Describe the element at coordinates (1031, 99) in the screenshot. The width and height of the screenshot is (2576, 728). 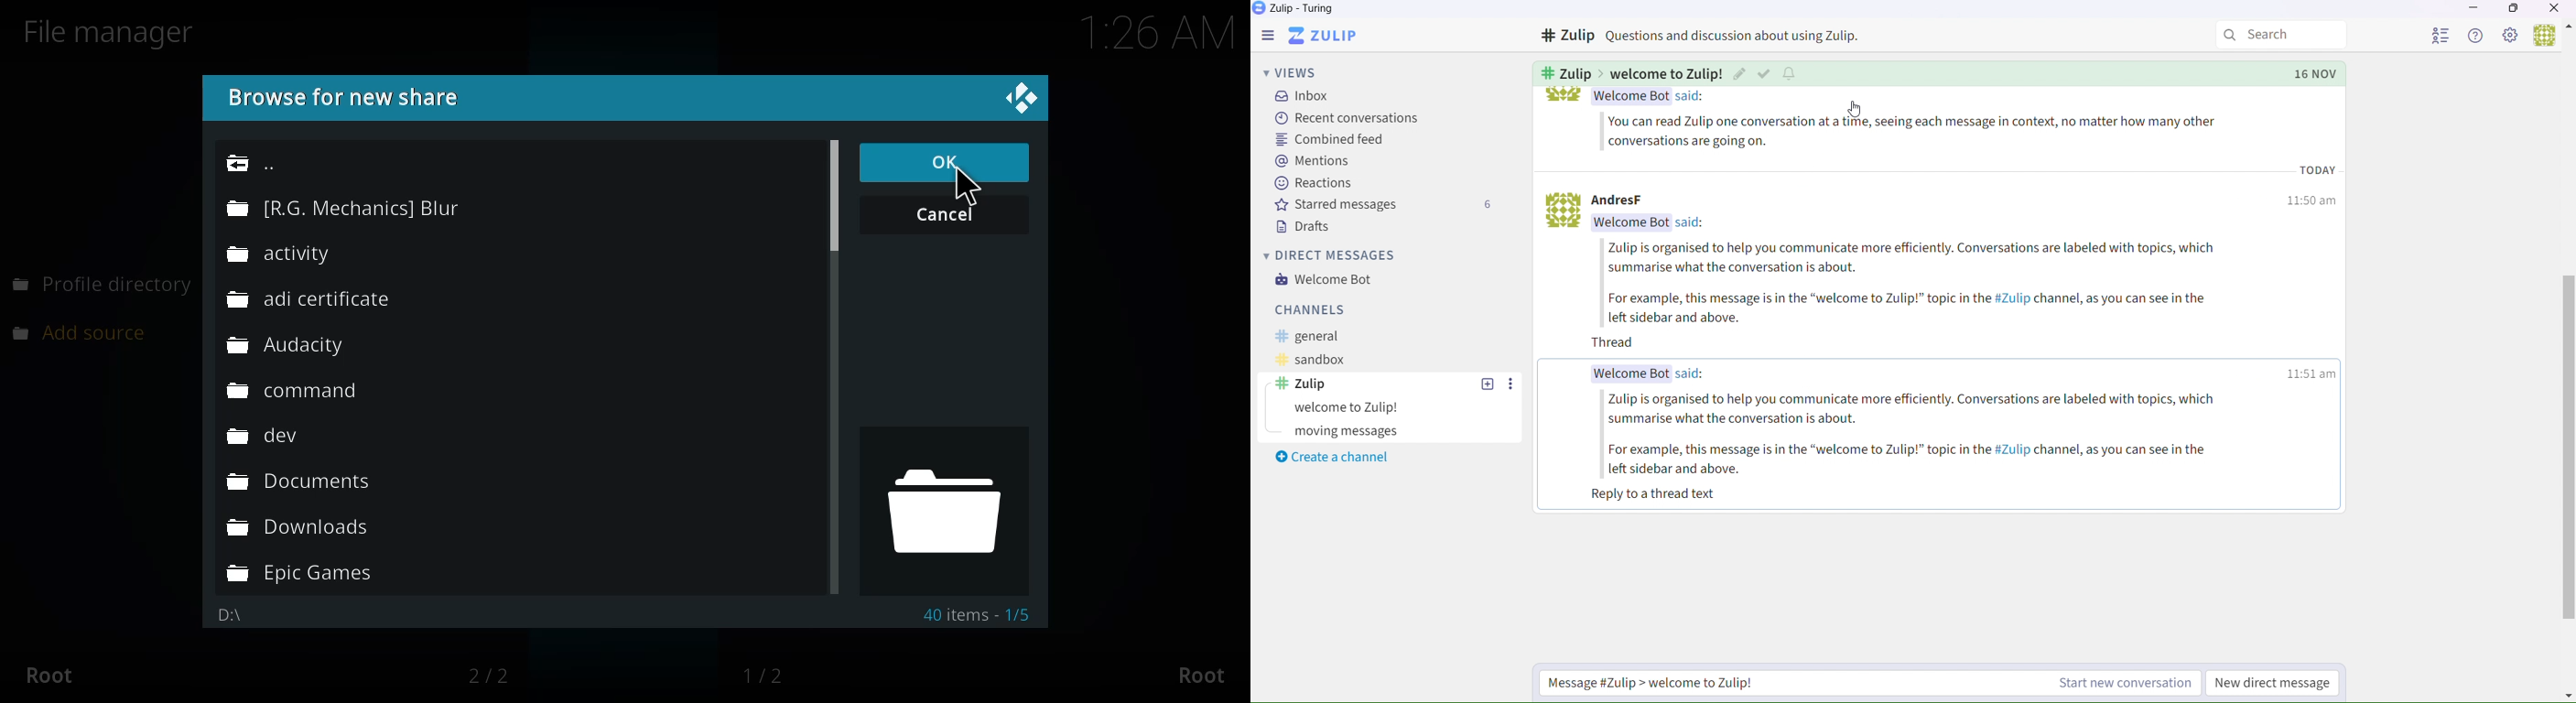
I see `close` at that location.